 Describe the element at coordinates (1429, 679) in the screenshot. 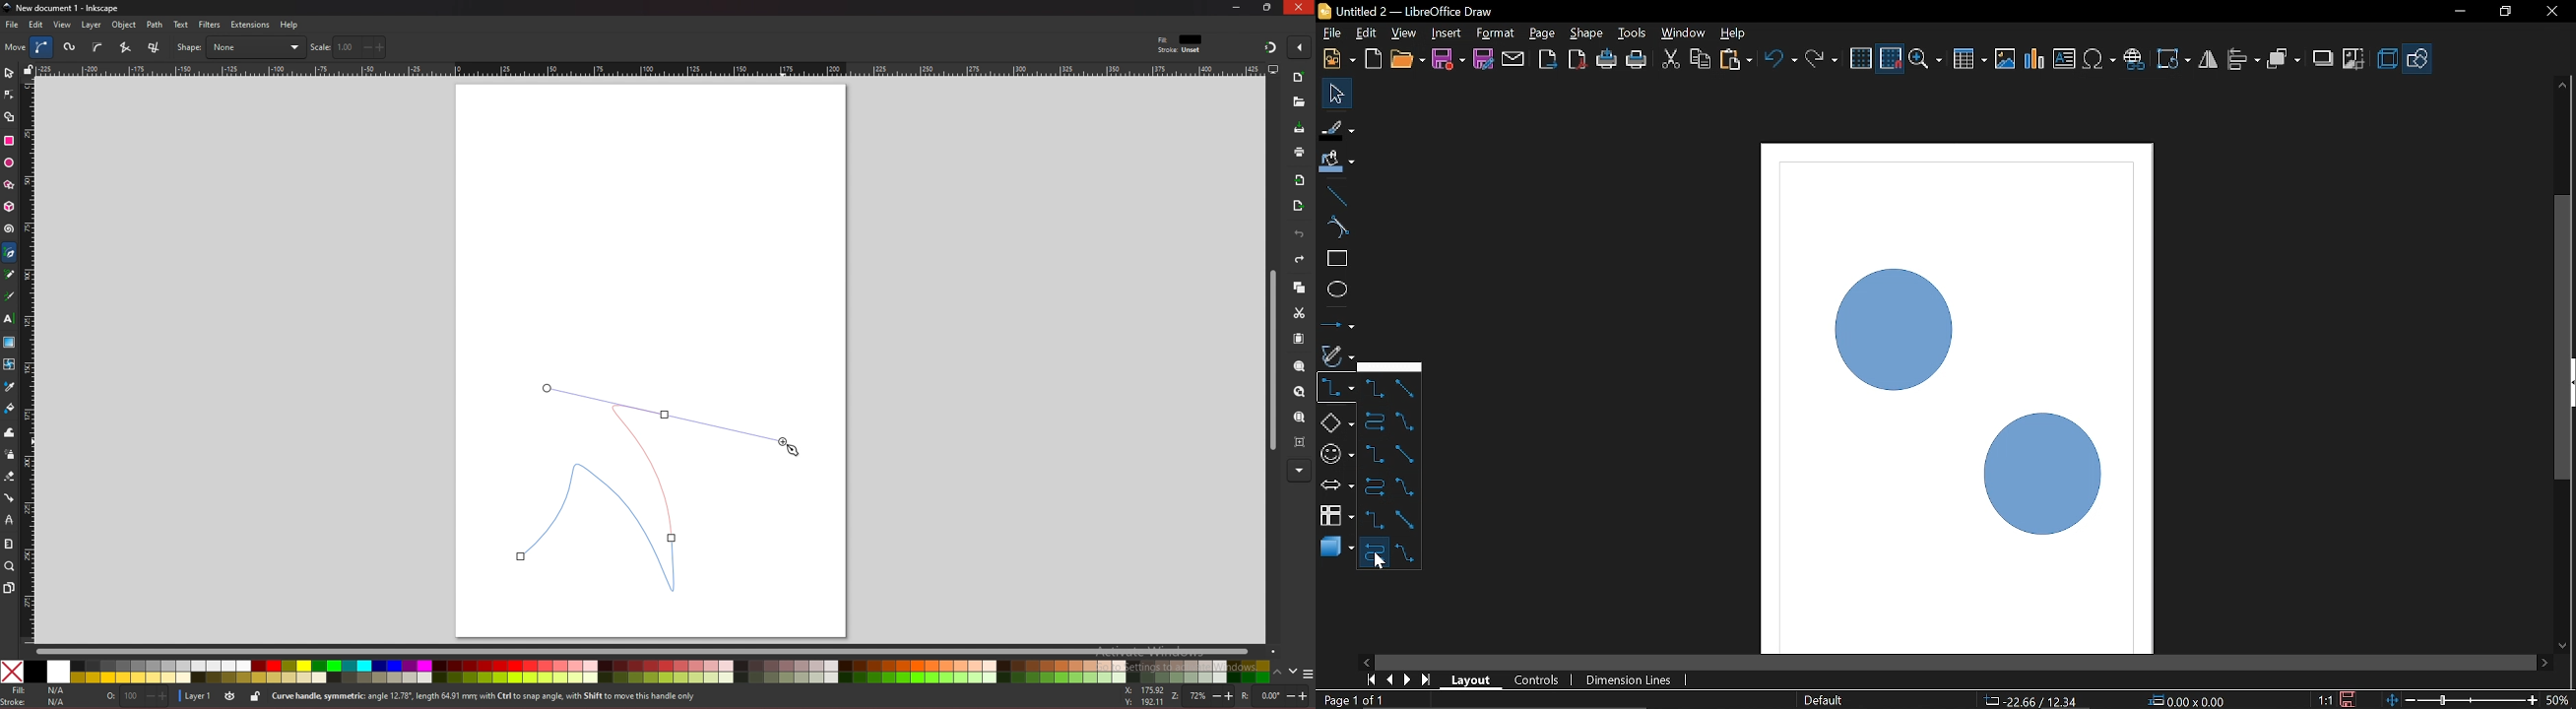

I see `go to last page` at that location.